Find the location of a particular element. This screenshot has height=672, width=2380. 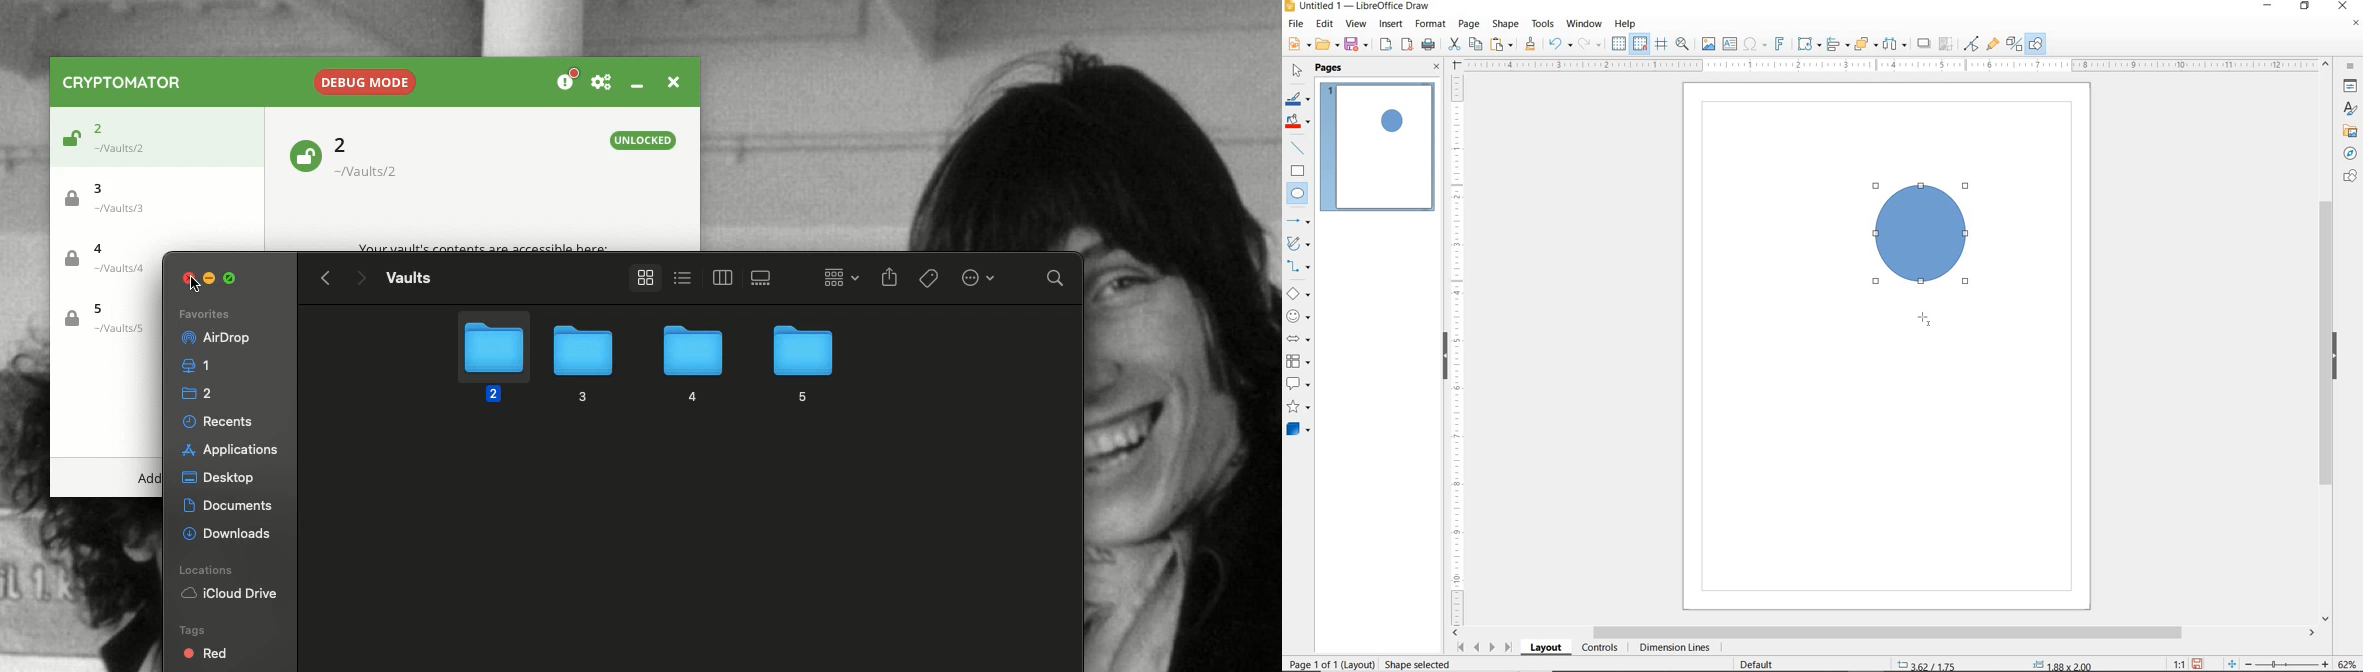

View 2 is located at coordinates (719, 277).